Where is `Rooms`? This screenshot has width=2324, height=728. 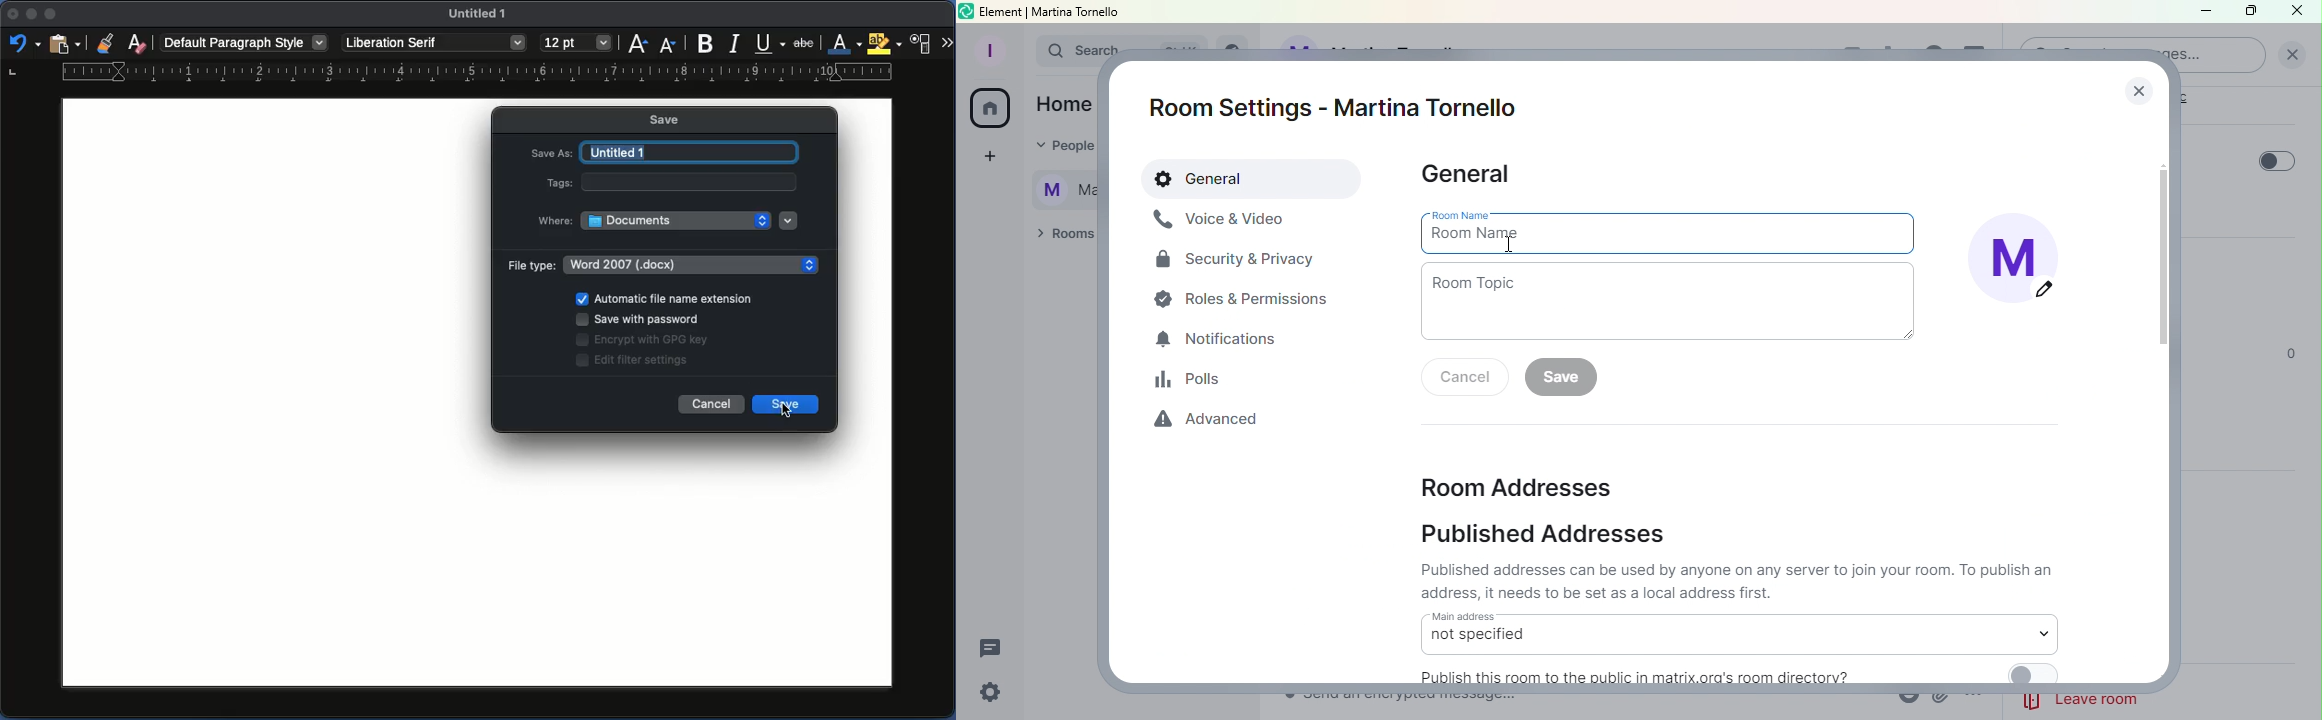 Rooms is located at coordinates (1061, 235).